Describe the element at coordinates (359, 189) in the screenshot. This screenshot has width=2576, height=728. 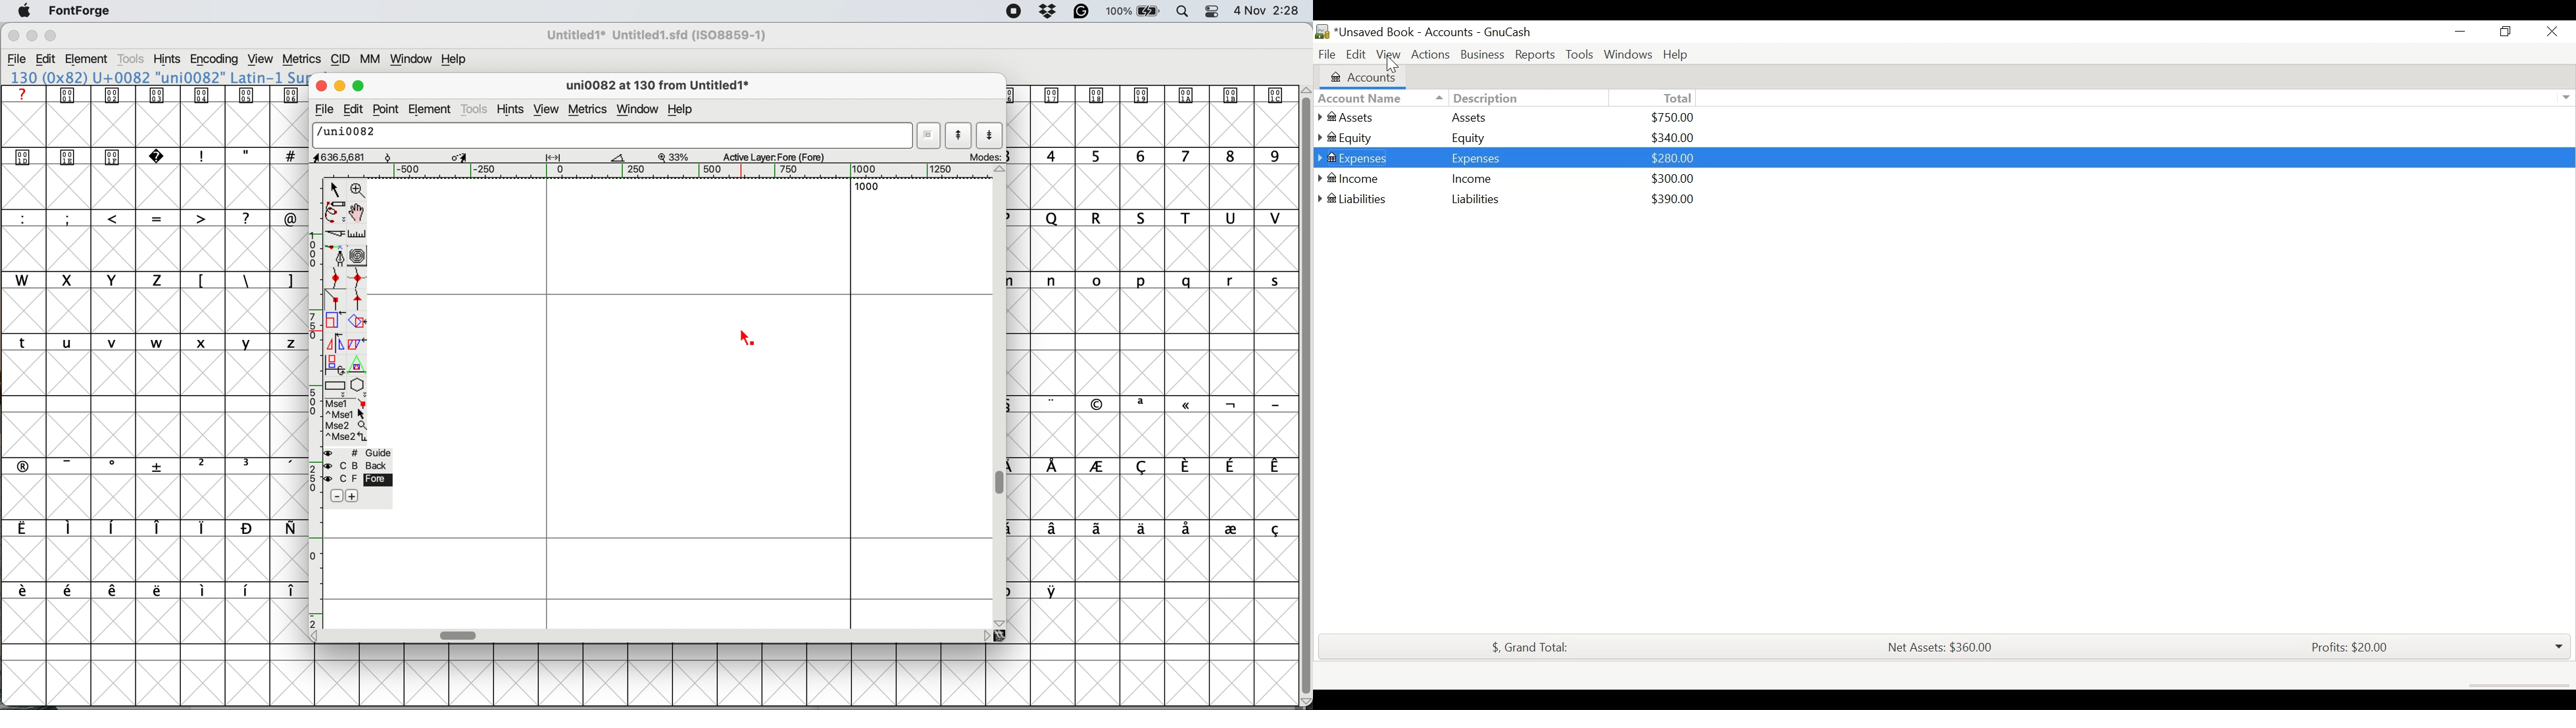
I see `zoom` at that location.